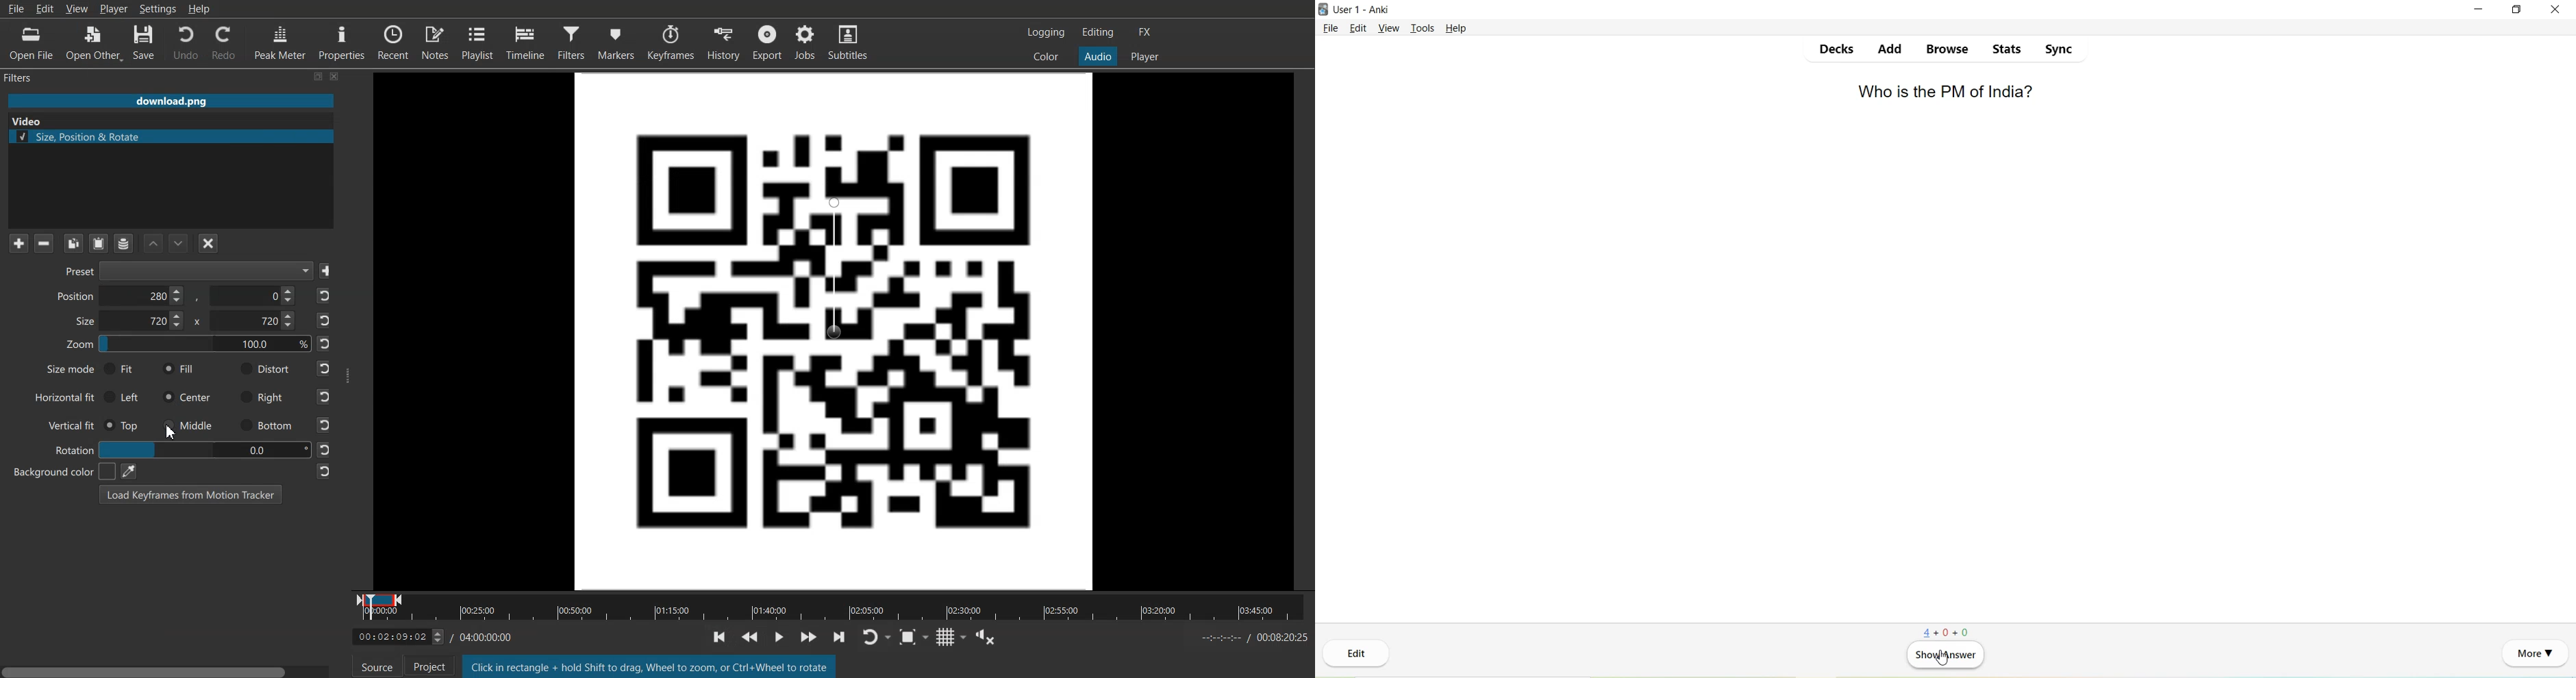 This screenshot has width=2576, height=700. What do you see at coordinates (29, 42) in the screenshot?
I see `Open File` at bounding box center [29, 42].